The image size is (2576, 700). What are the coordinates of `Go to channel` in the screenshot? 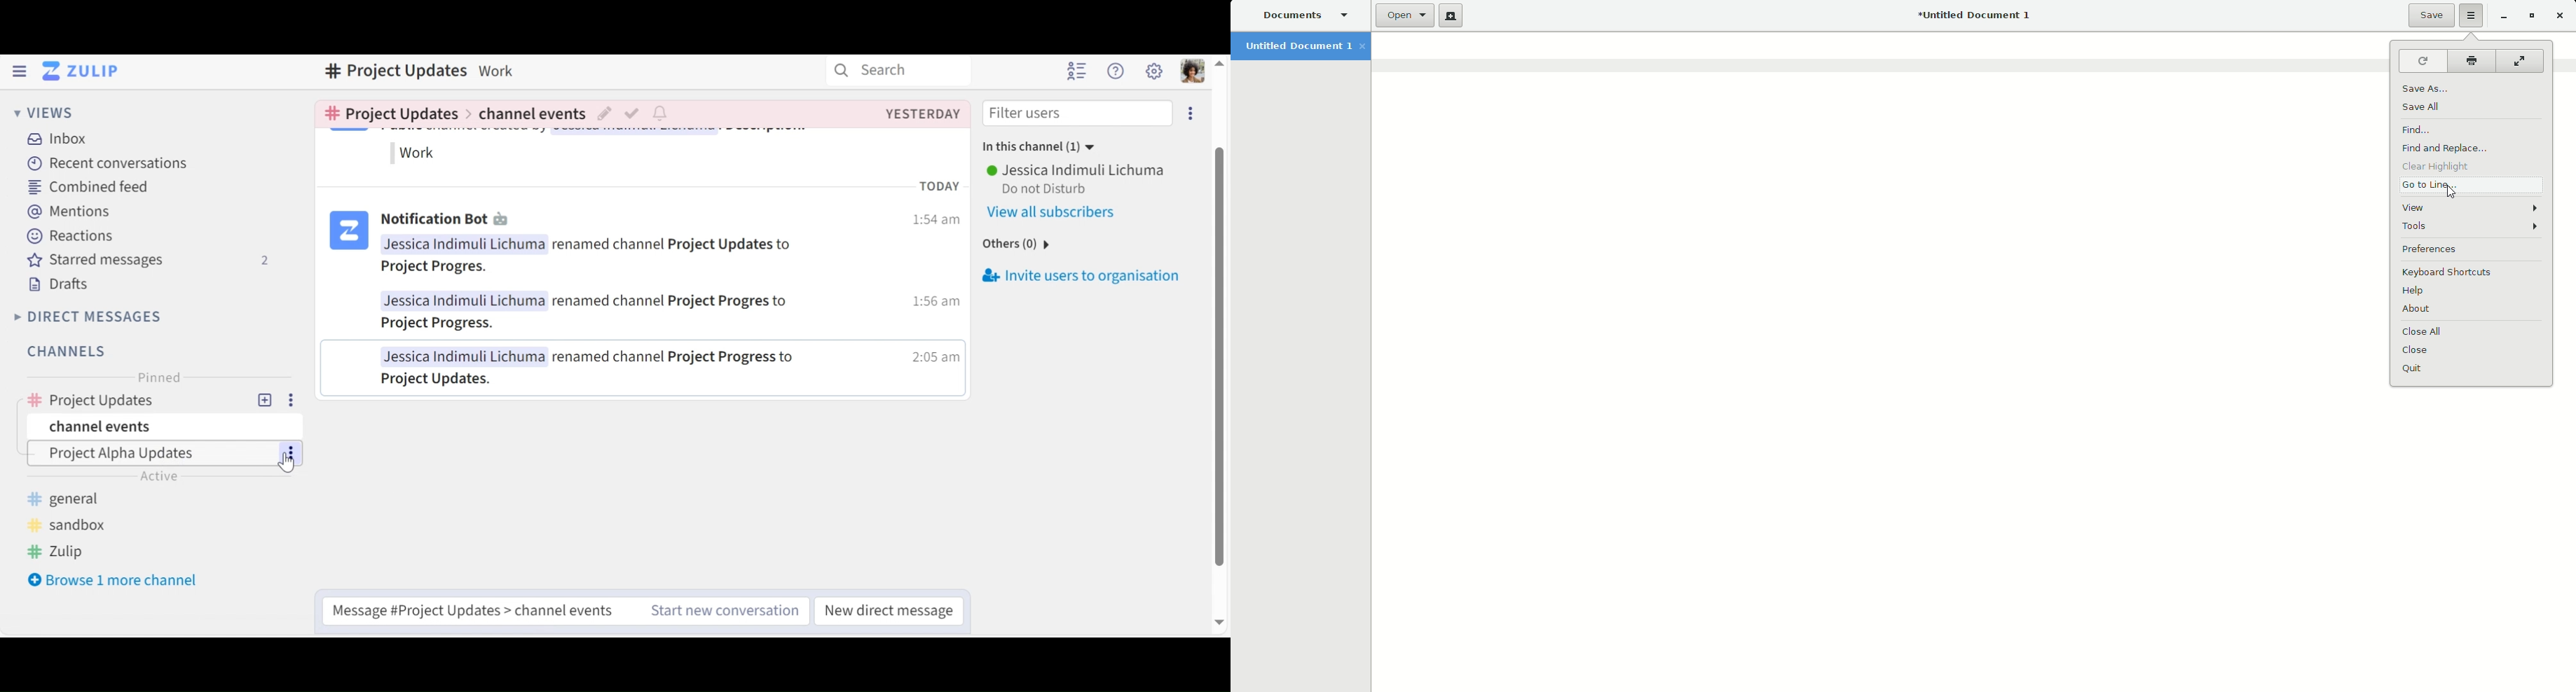 It's located at (388, 113).